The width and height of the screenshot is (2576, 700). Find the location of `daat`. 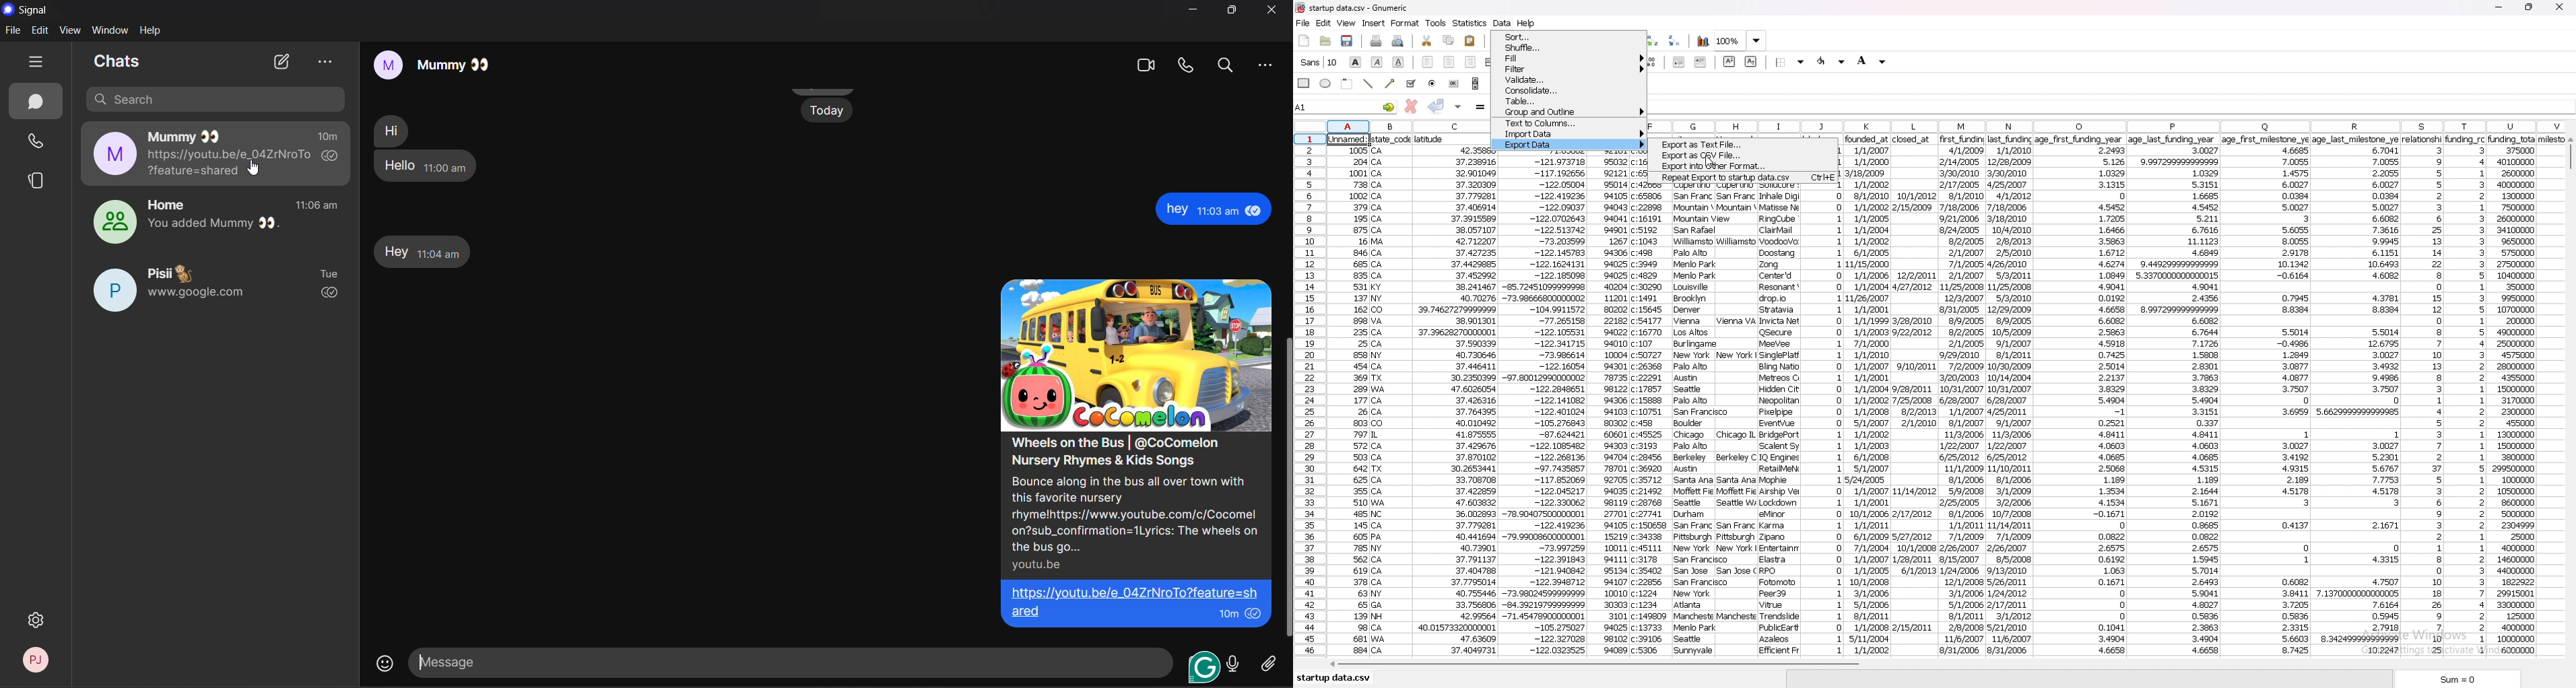

daat is located at coordinates (2267, 396).